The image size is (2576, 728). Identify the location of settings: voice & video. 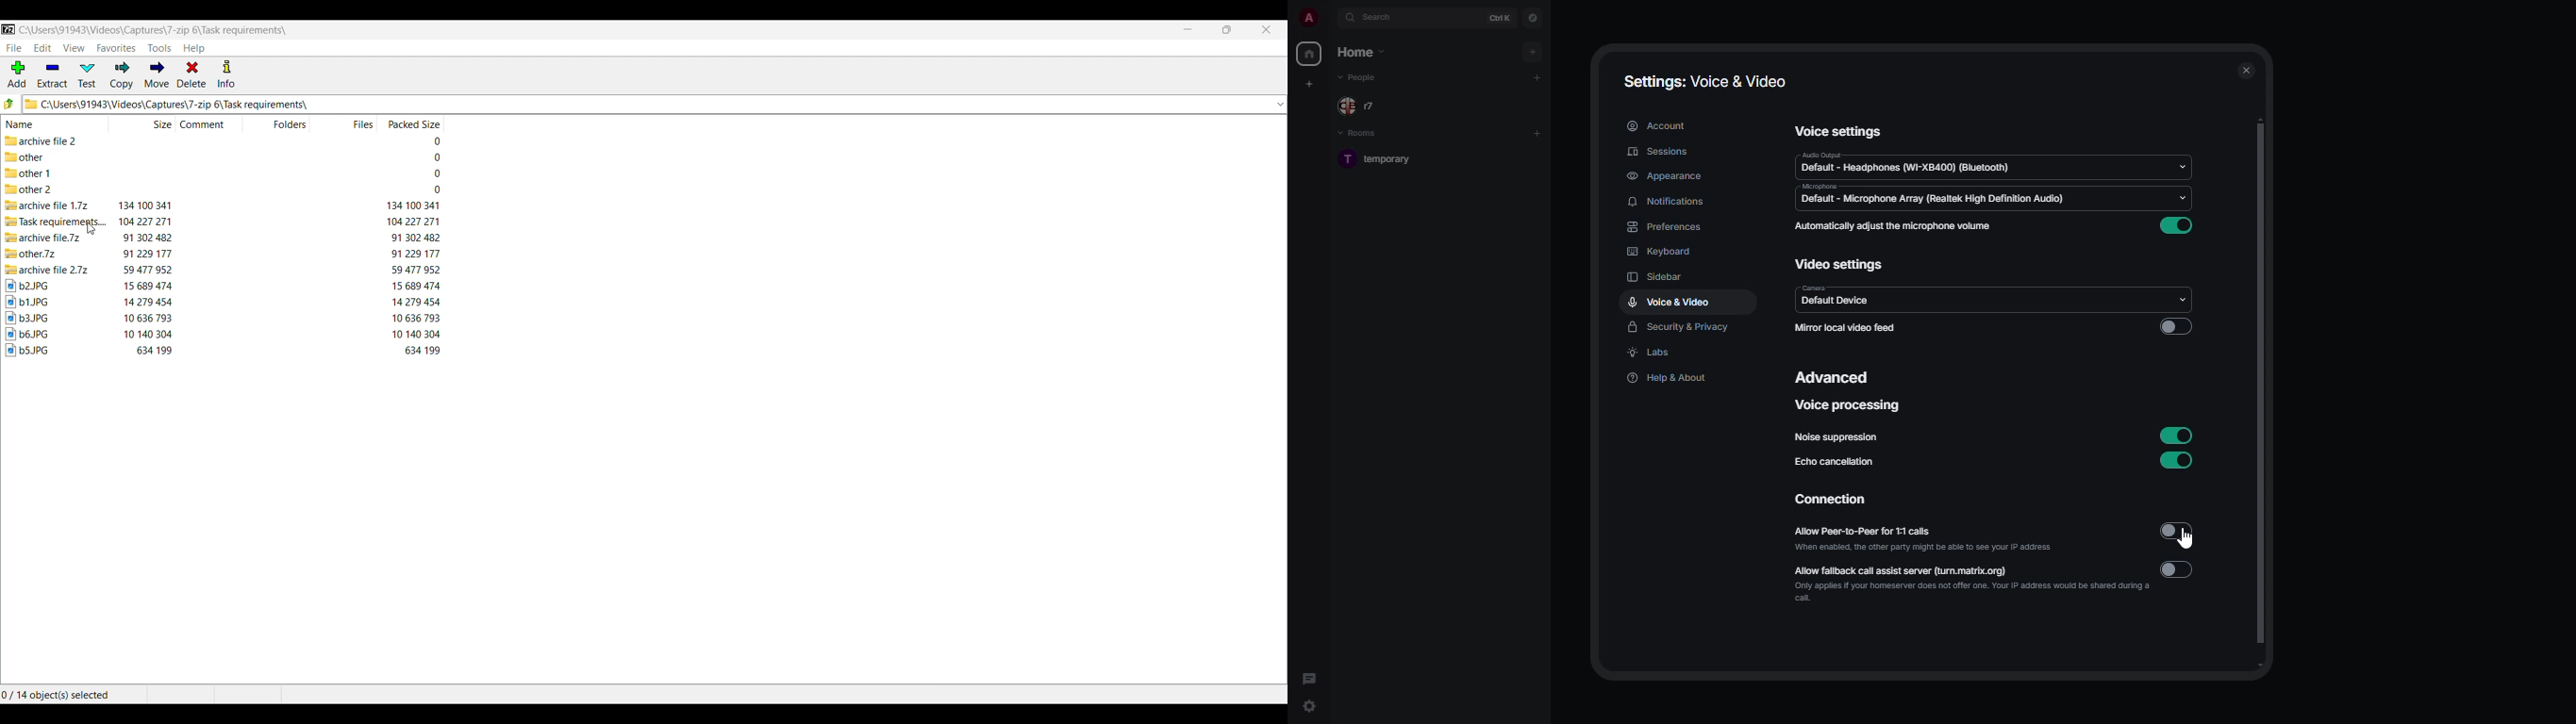
(1709, 82).